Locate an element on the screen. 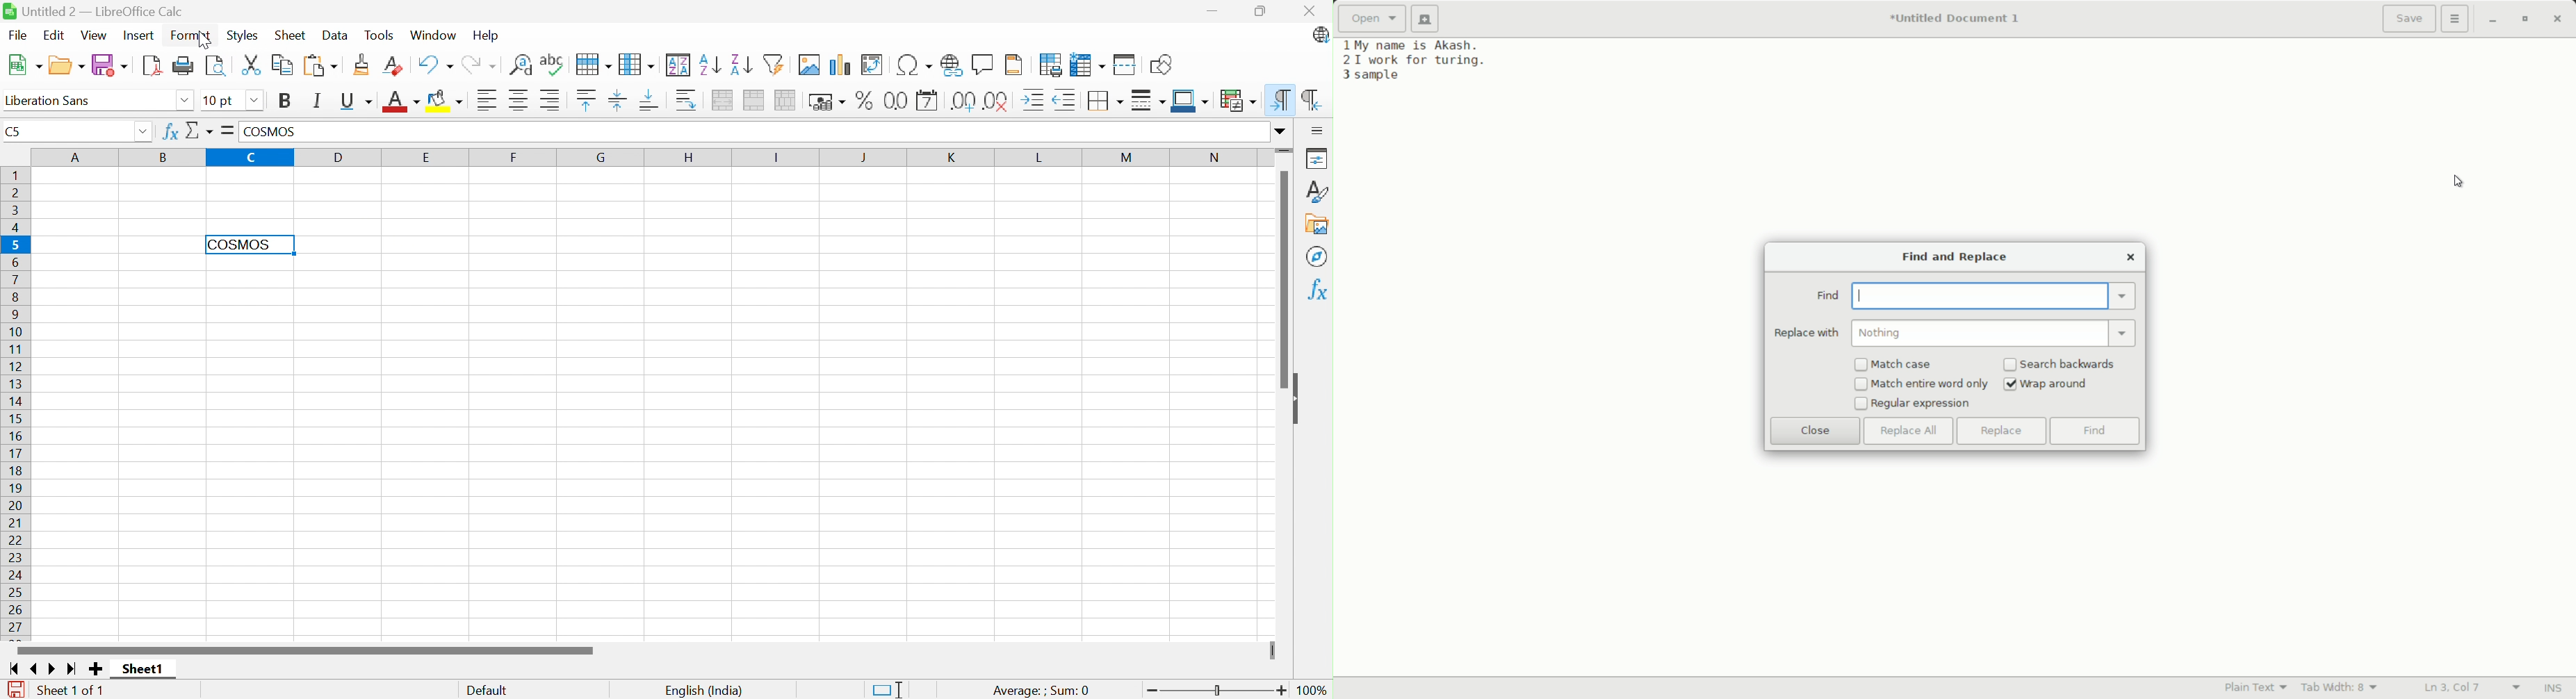 This screenshot has height=700, width=2576. Tools is located at coordinates (384, 33).